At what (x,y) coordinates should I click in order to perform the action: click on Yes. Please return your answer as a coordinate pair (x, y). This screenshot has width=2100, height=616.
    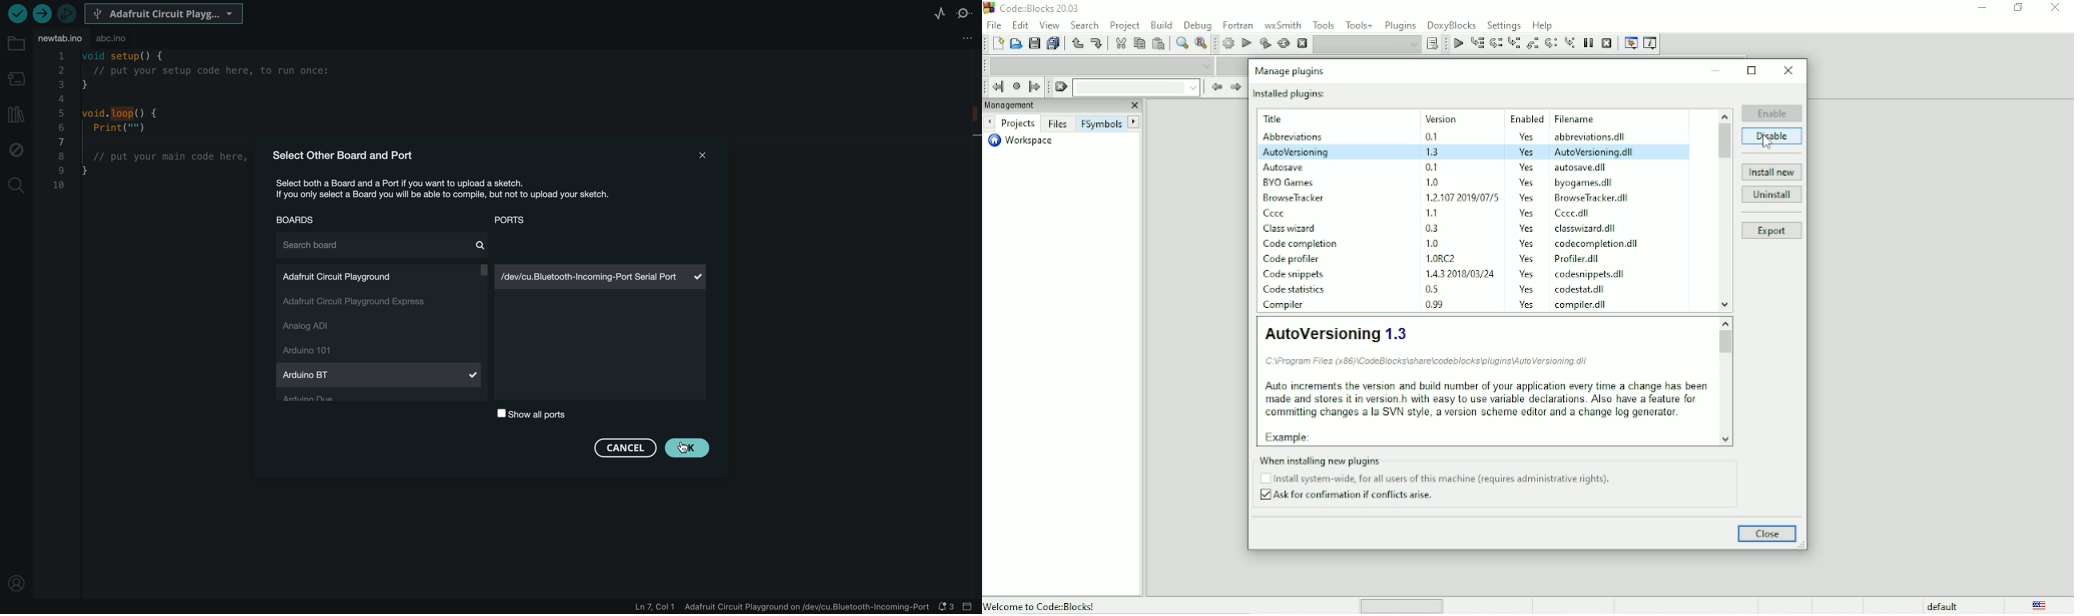
    Looking at the image, I should click on (1528, 152).